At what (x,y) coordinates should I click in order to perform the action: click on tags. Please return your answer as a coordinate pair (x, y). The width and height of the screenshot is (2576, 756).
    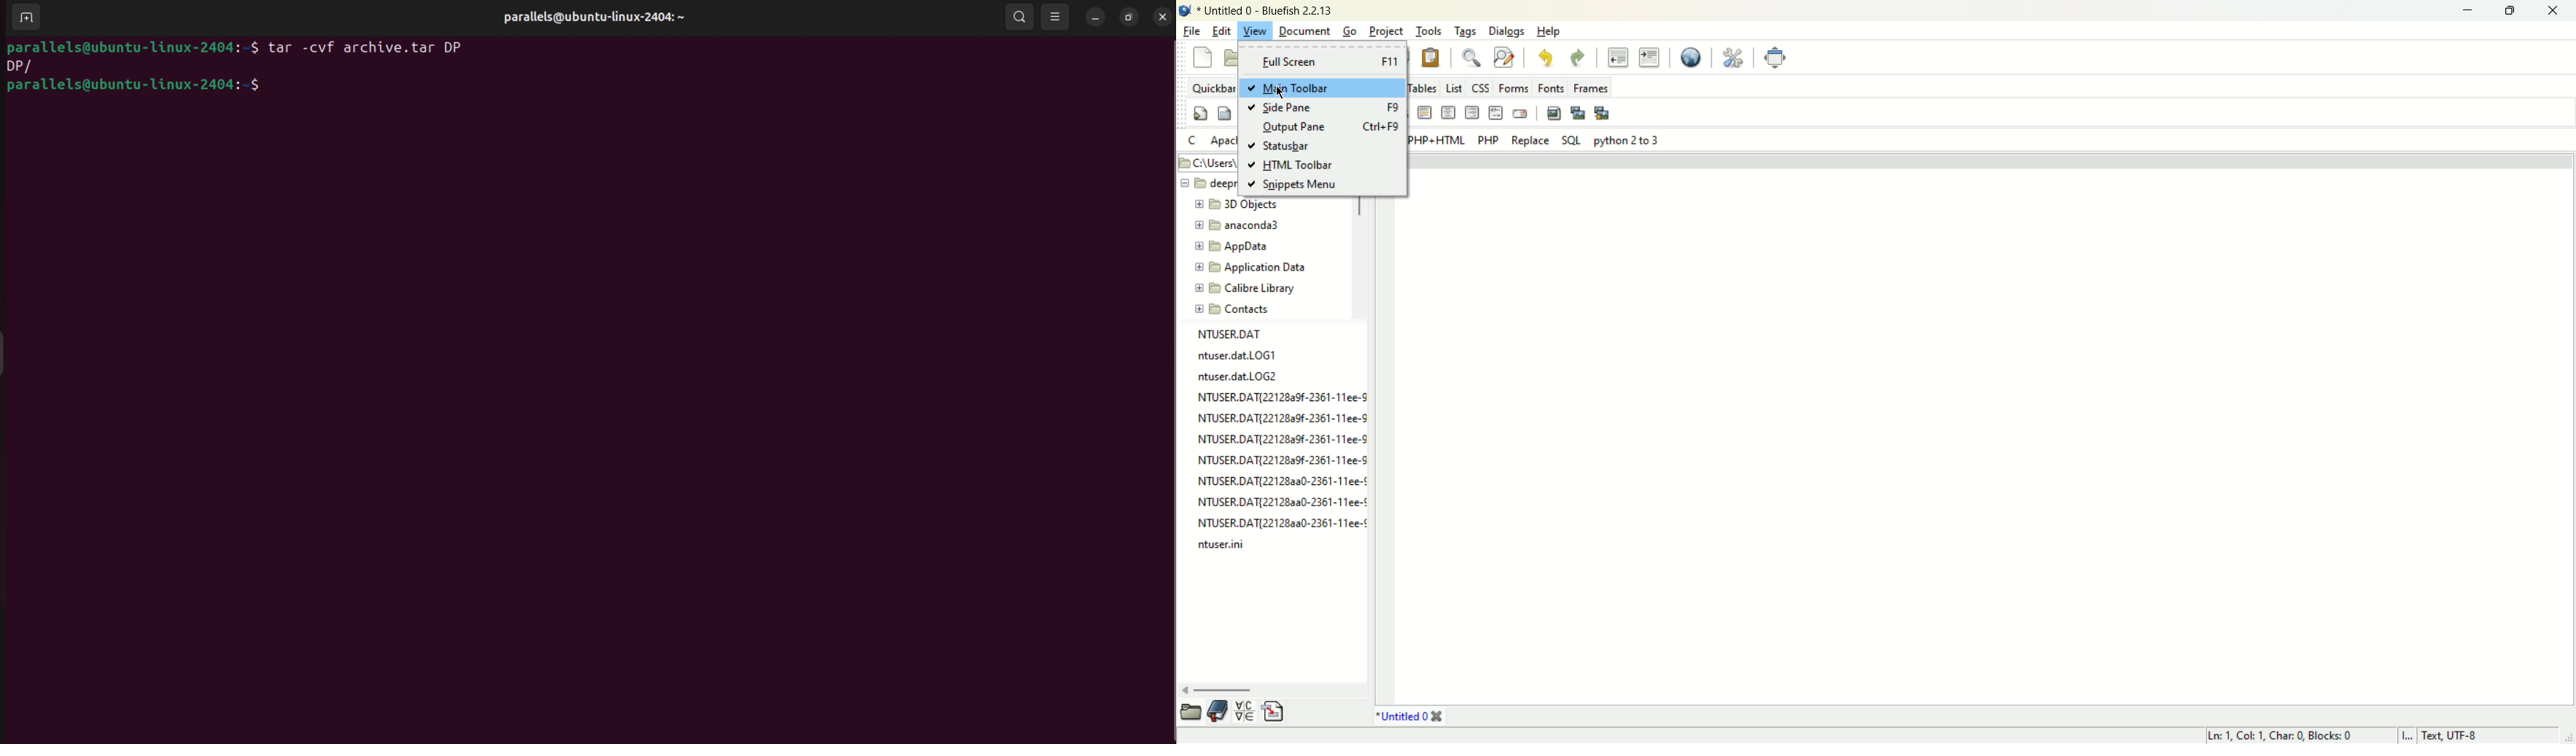
    Looking at the image, I should click on (1468, 31).